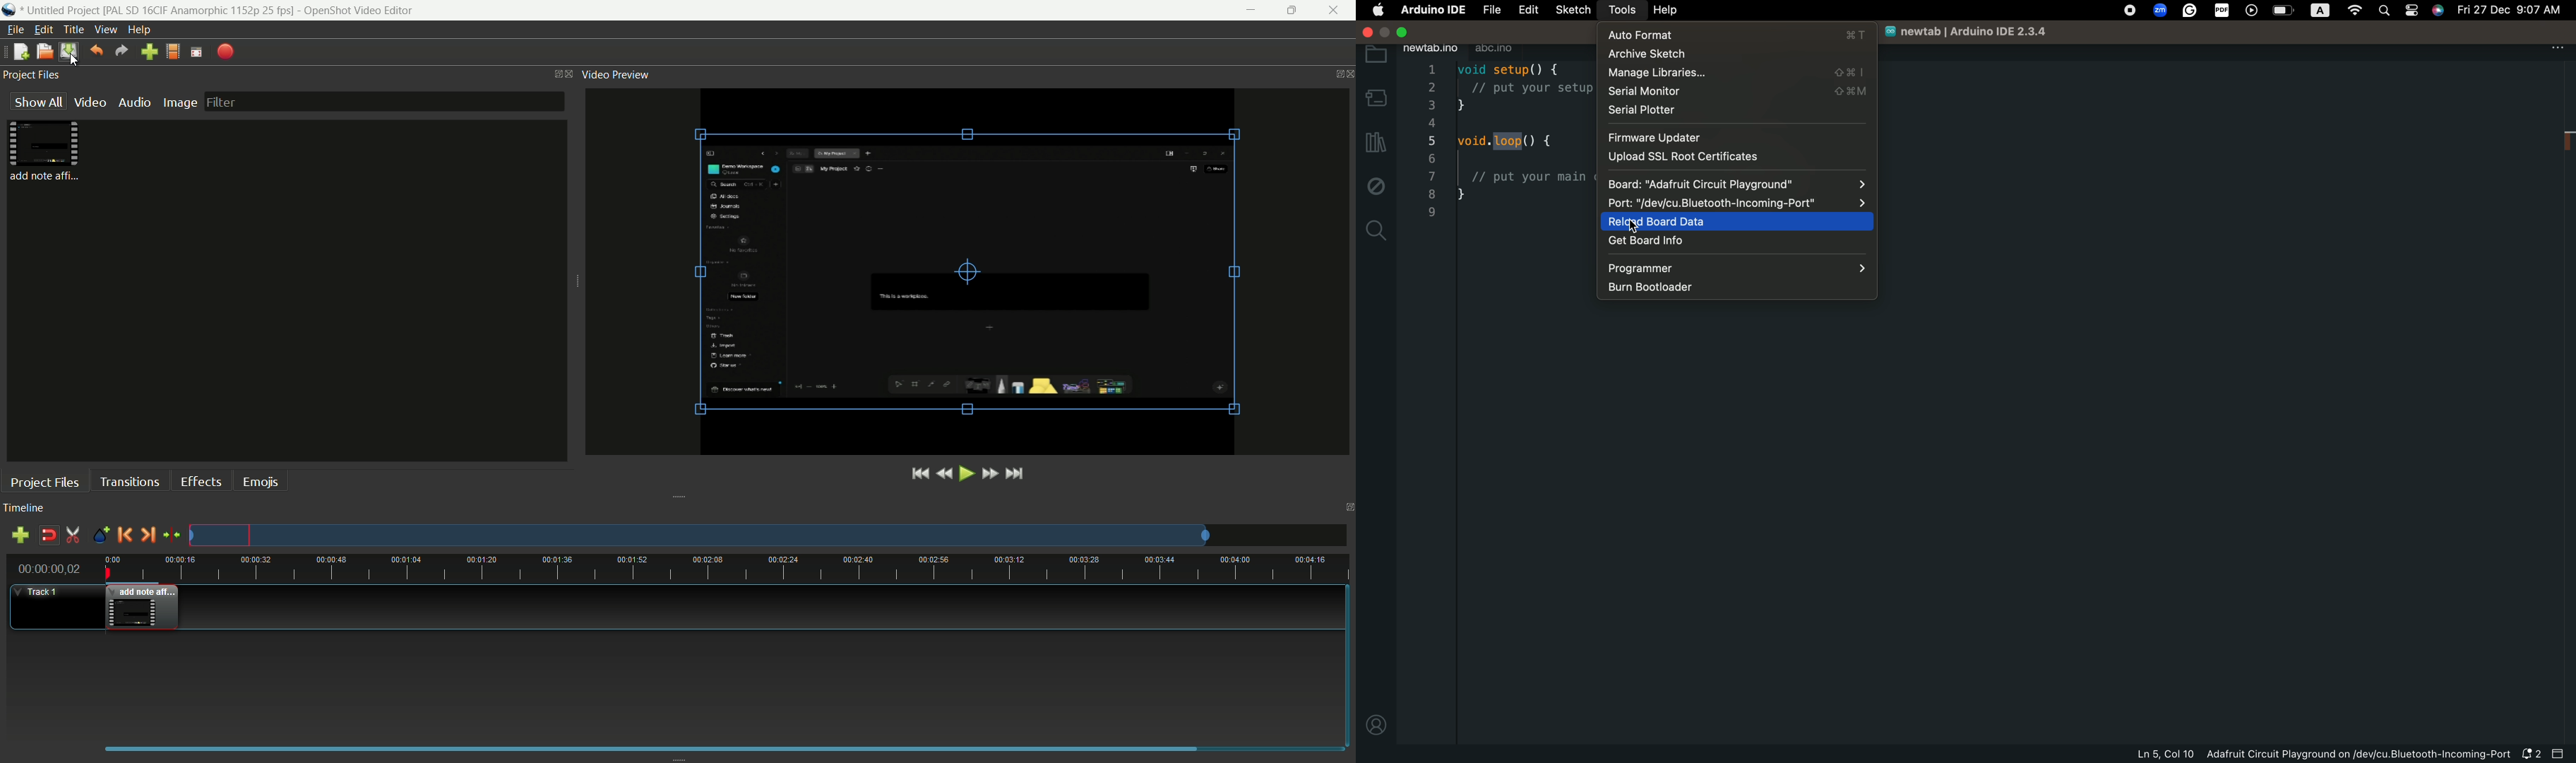  I want to click on minimize, so click(1386, 32).